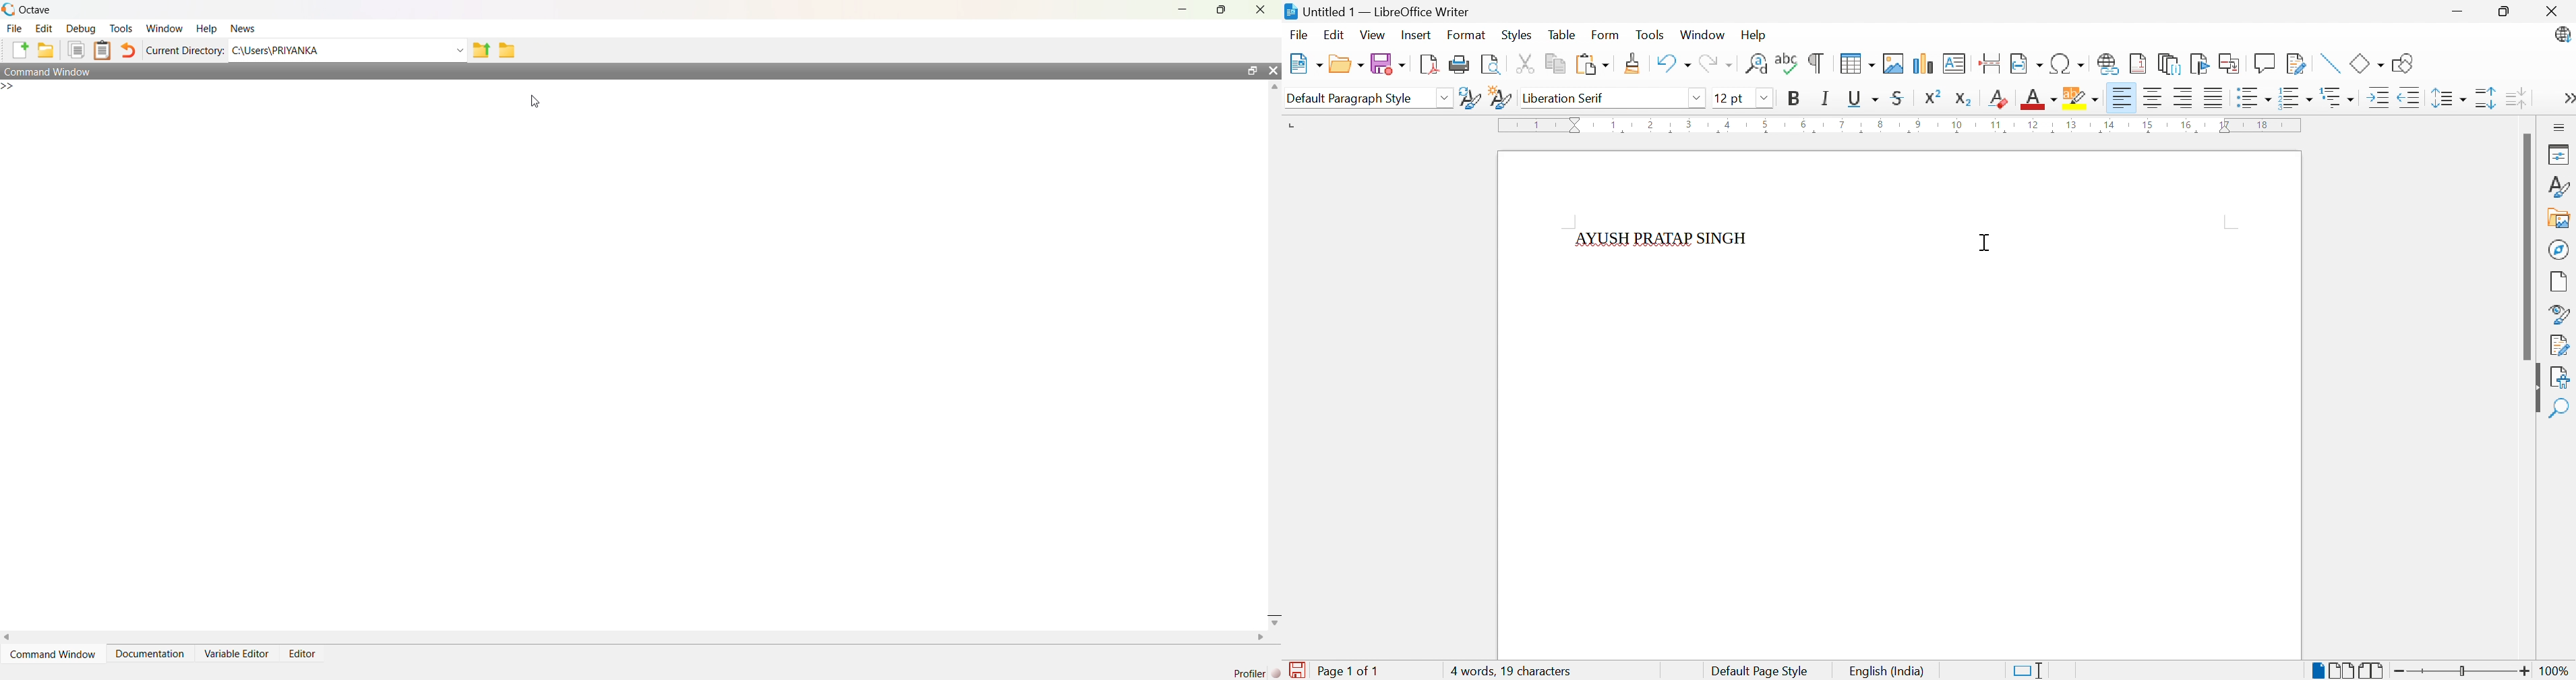  Describe the element at coordinates (2551, 11) in the screenshot. I see `Close` at that location.